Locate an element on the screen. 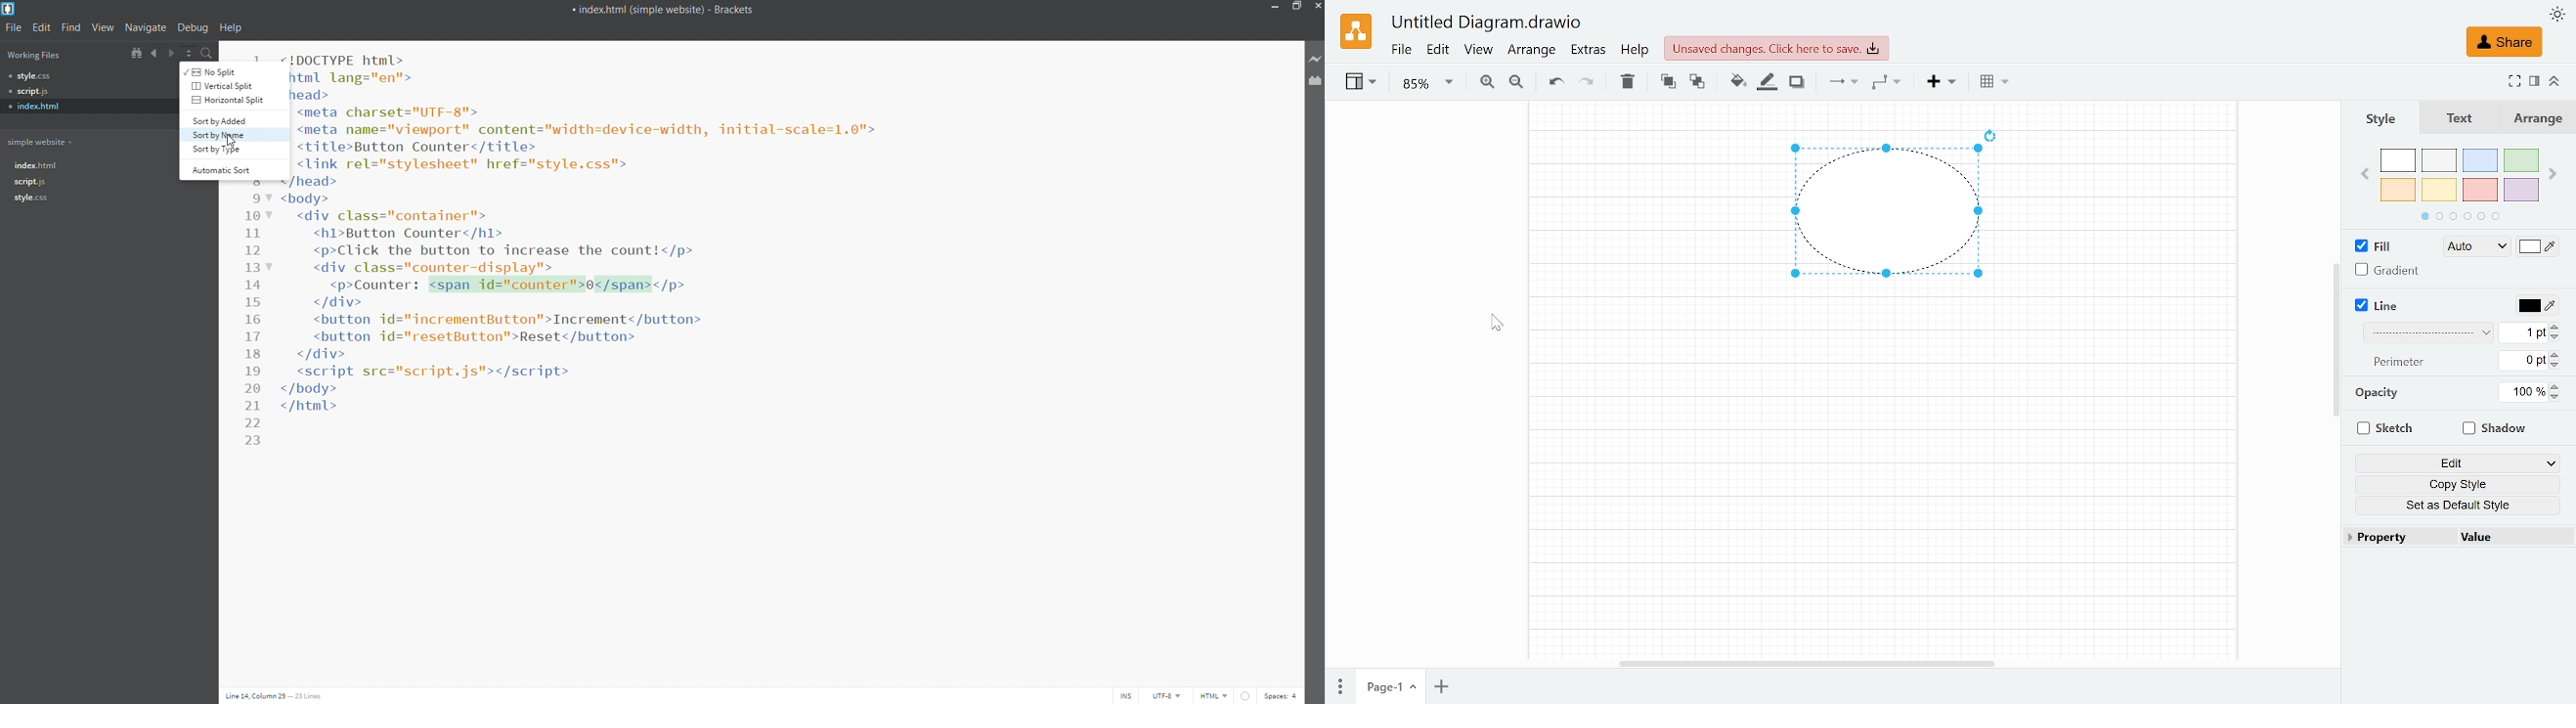 The width and height of the screenshot is (2576, 728). maximize/restore is located at coordinates (1295, 7).